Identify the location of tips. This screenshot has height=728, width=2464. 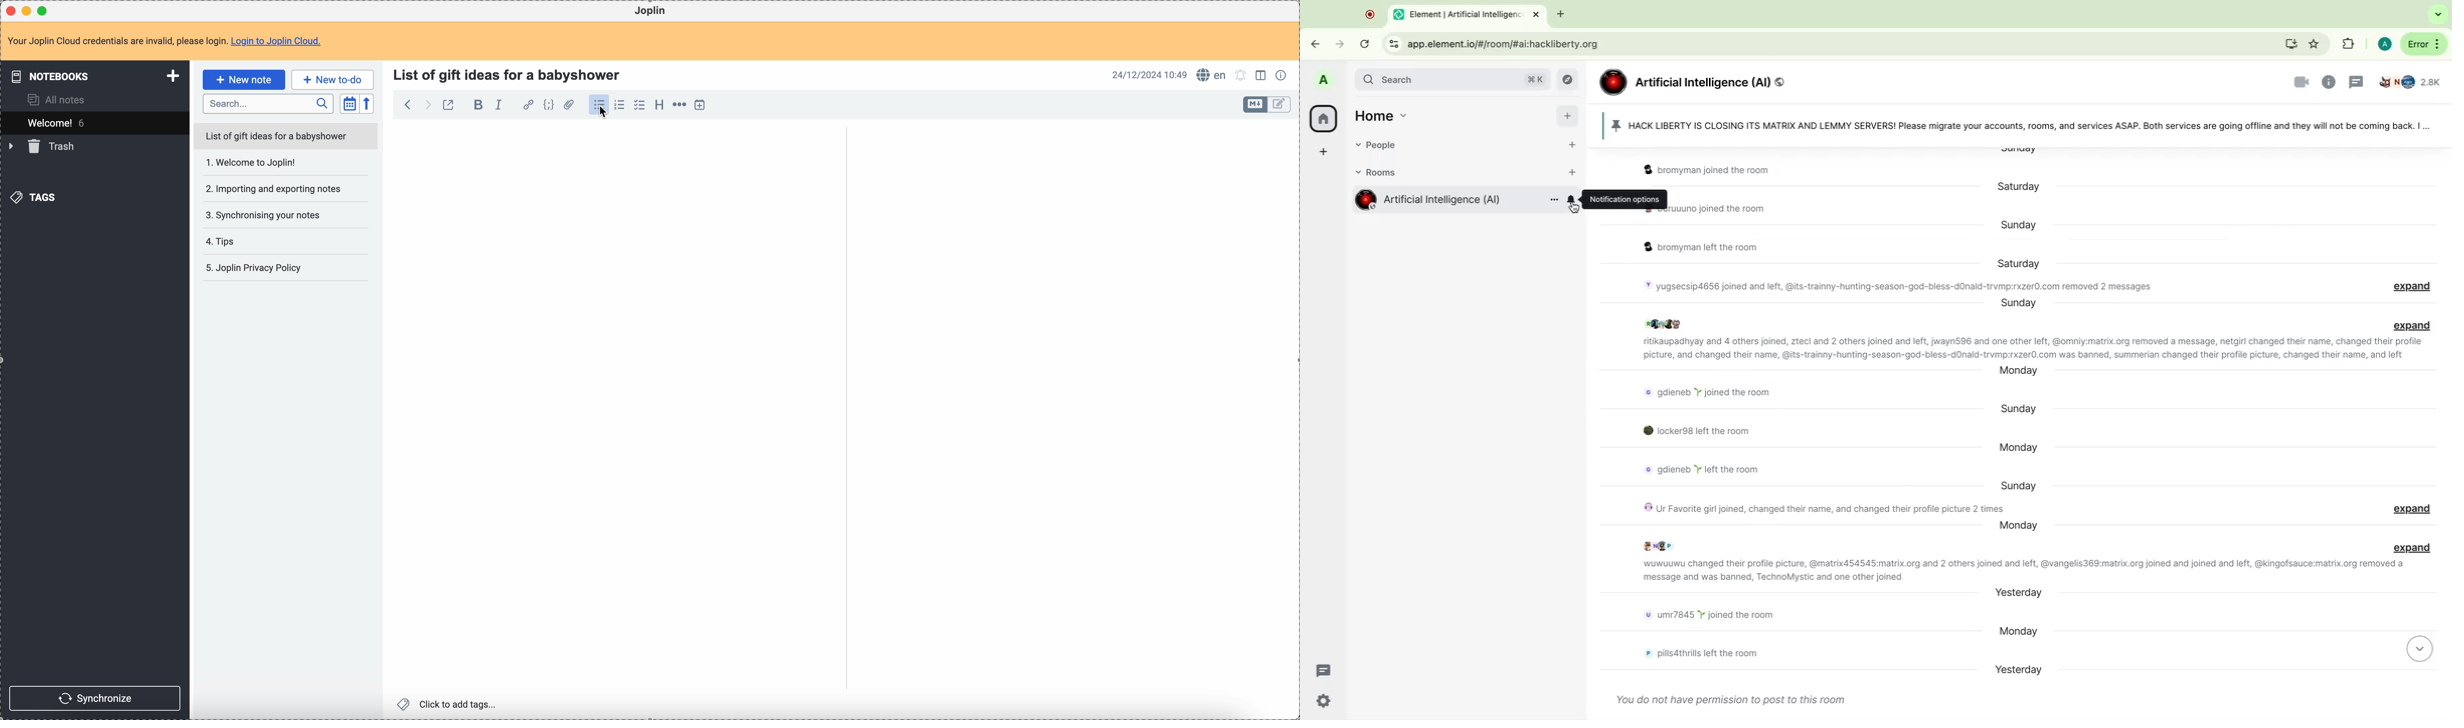
(251, 241).